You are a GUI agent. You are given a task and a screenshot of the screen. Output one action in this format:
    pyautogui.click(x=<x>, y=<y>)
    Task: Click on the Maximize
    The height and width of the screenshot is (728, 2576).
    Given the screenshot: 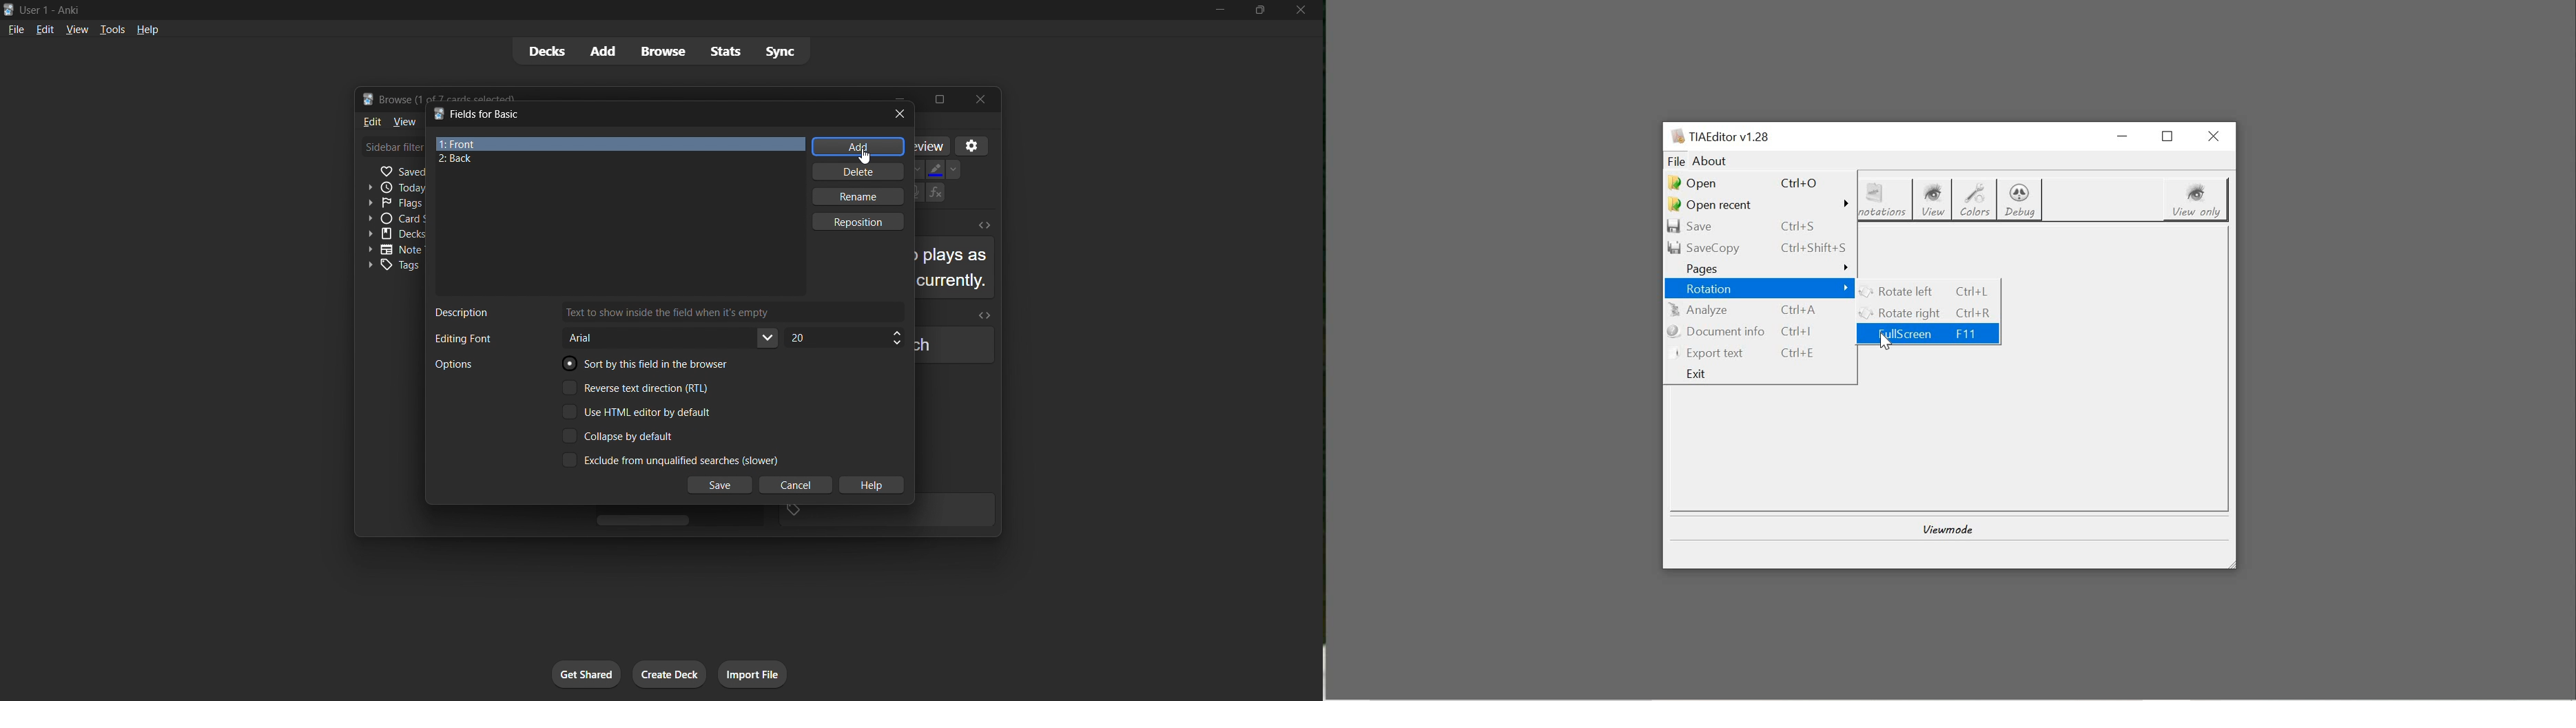 What is the action you would take?
    pyautogui.click(x=941, y=97)
    